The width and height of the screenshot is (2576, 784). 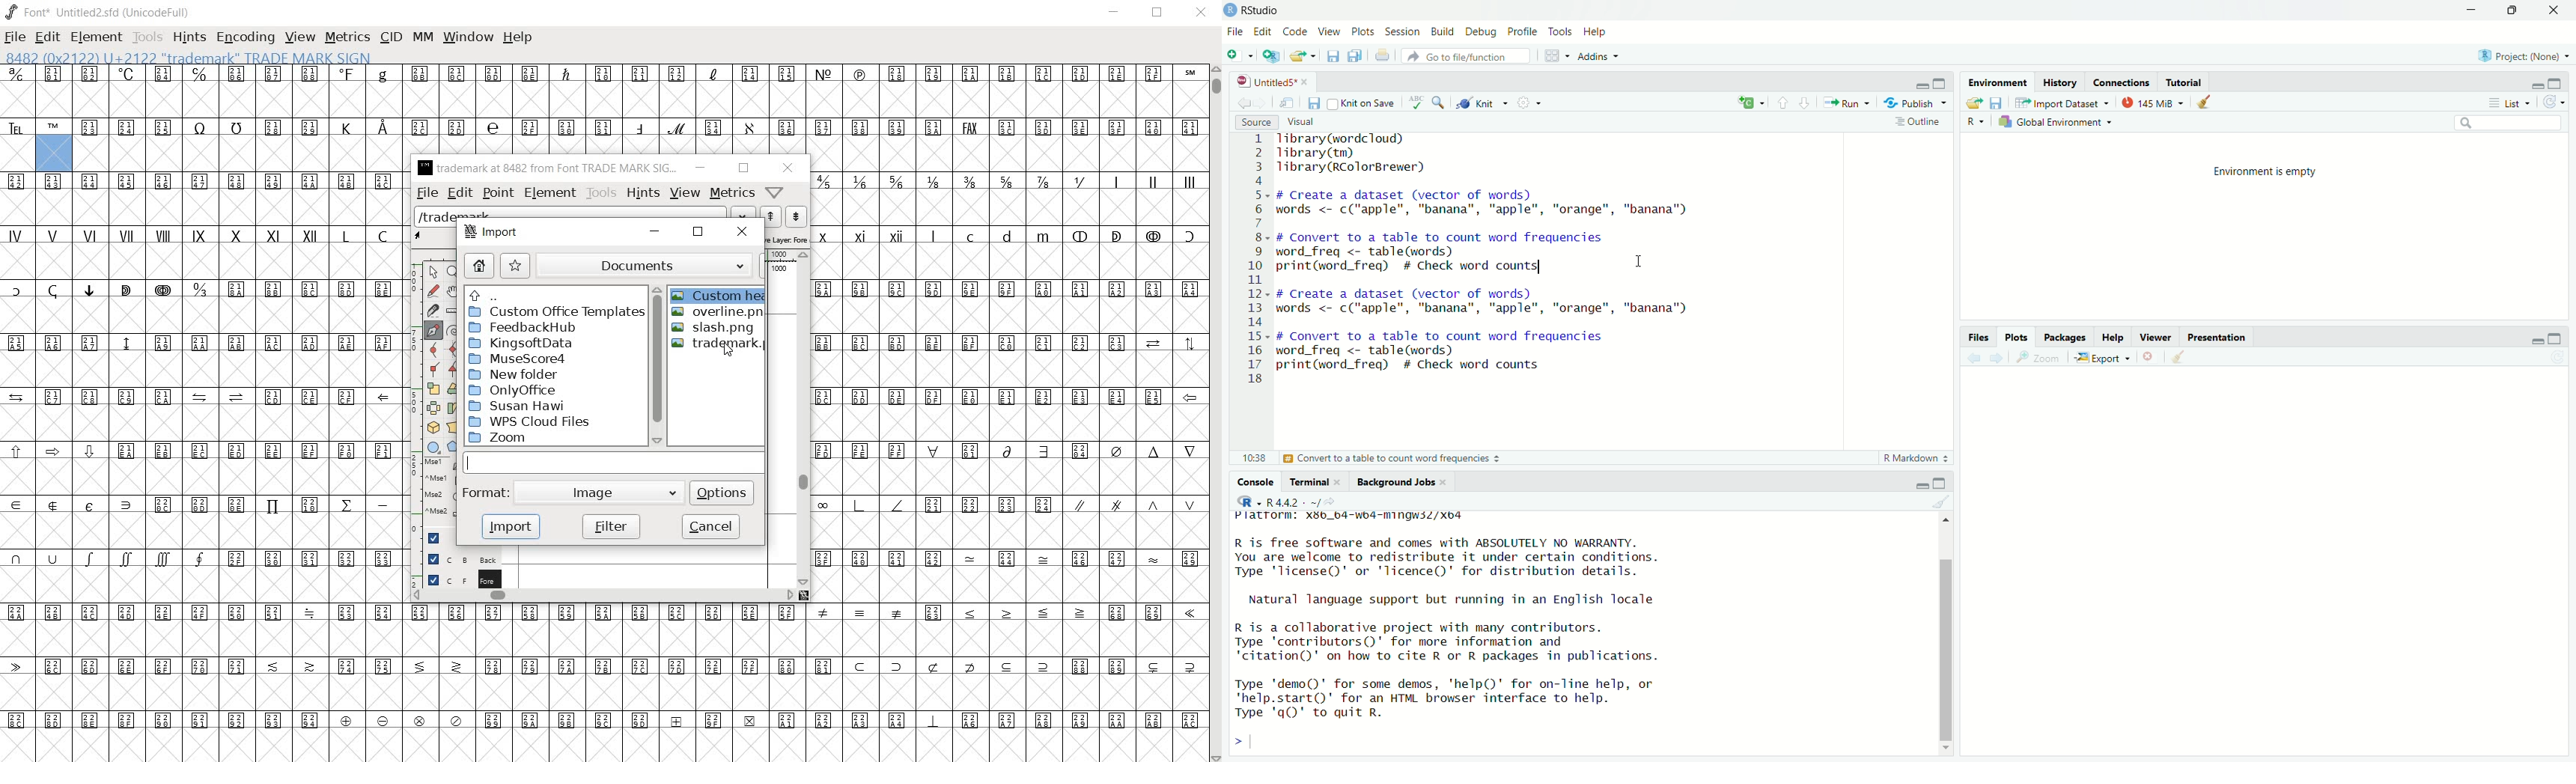 What do you see at coordinates (1923, 487) in the screenshot?
I see `Minimize` at bounding box center [1923, 487].